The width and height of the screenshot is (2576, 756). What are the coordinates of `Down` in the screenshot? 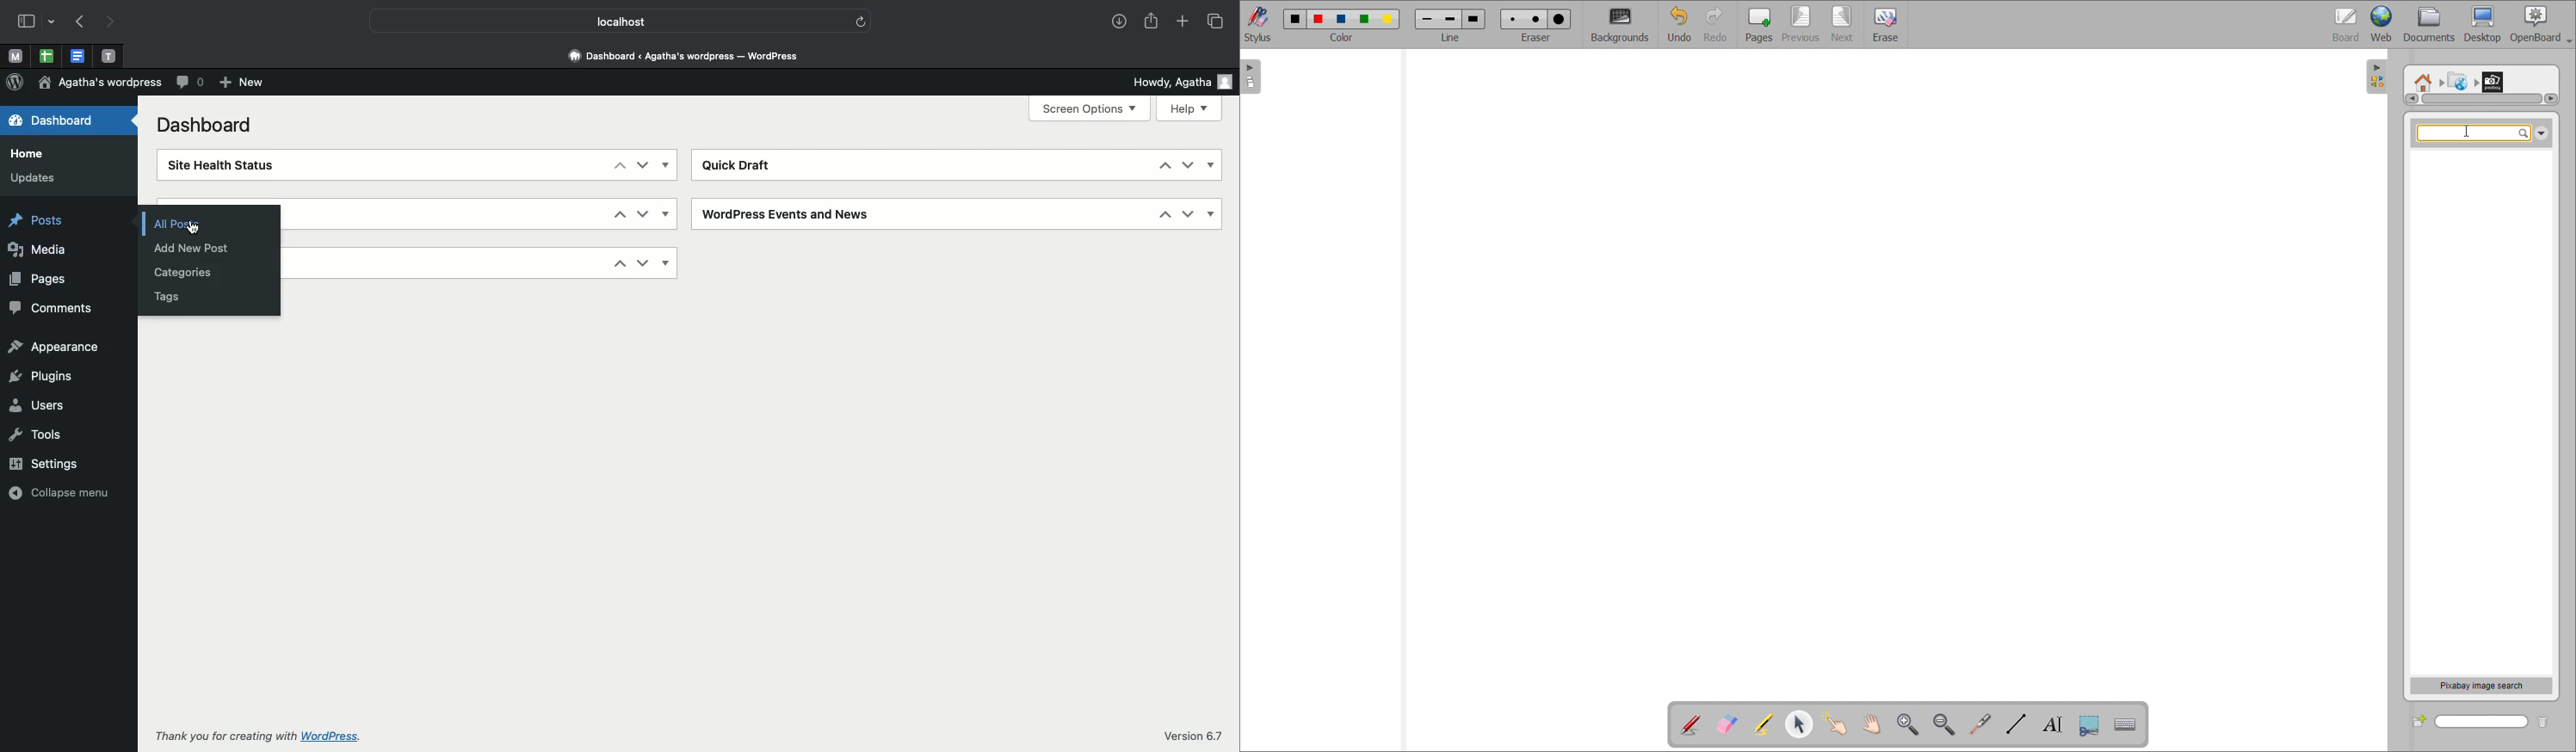 It's located at (643, 214).